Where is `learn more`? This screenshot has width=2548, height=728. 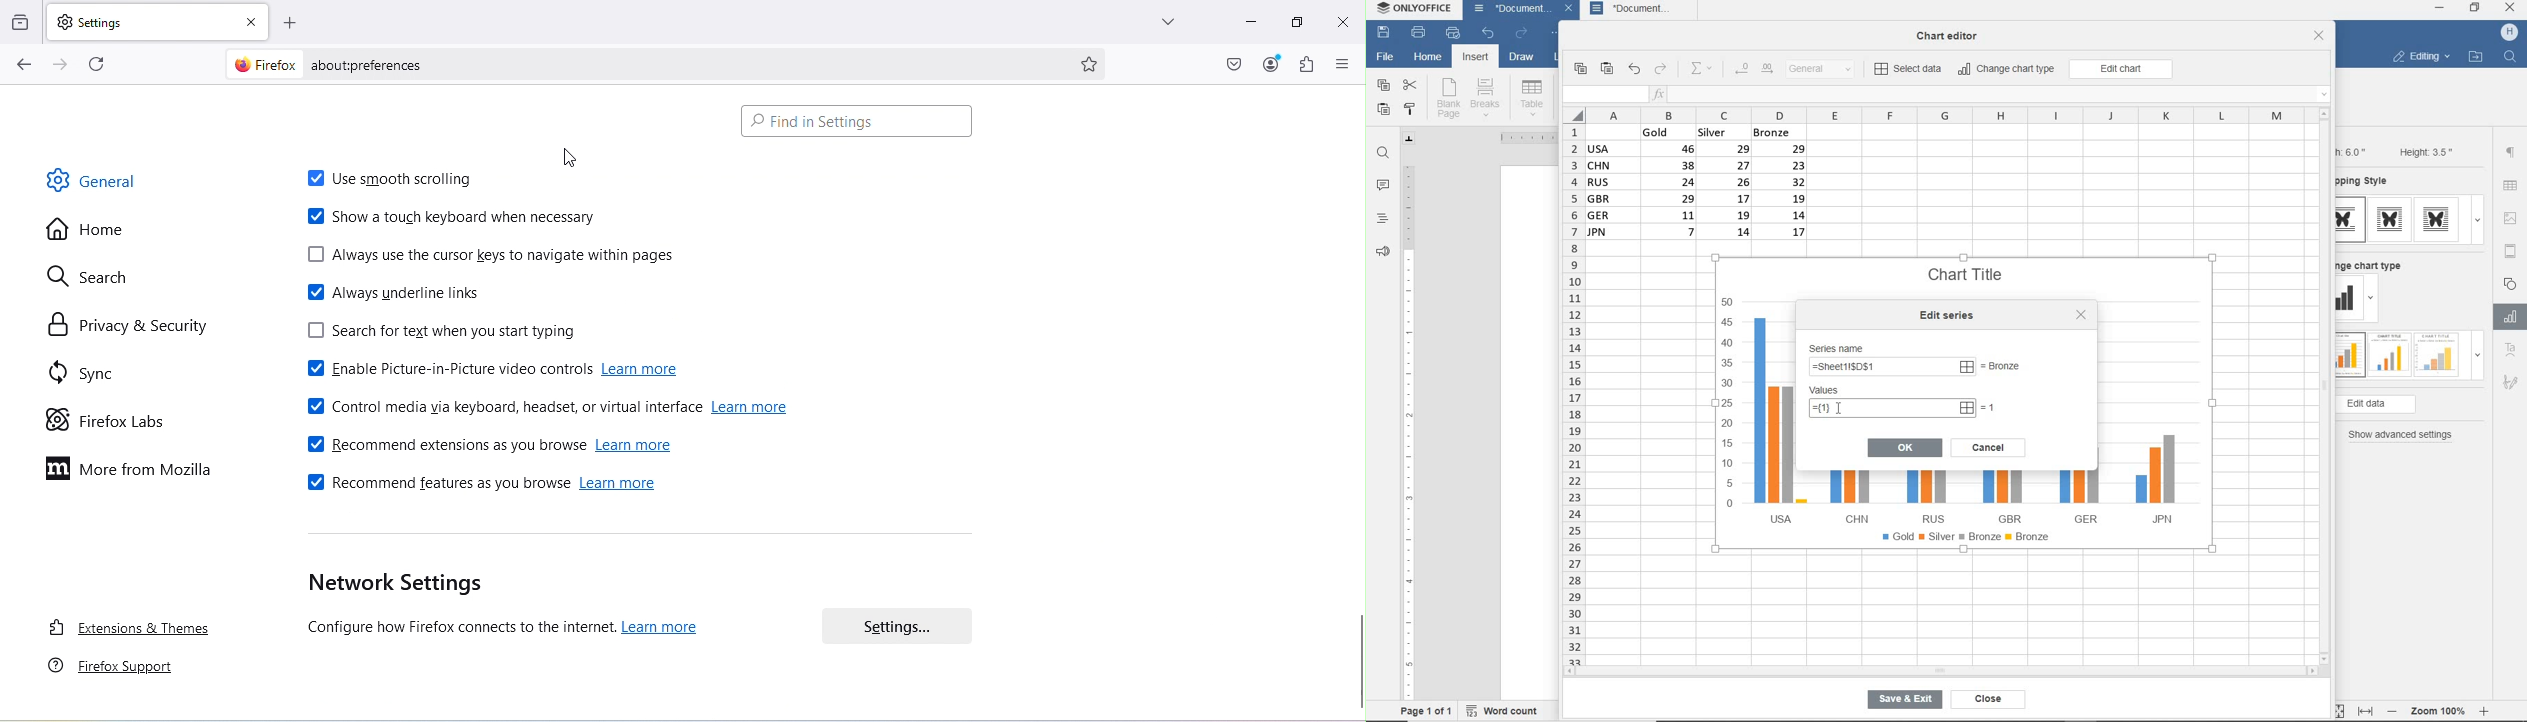
learn more is located at coordinates (757, 408).